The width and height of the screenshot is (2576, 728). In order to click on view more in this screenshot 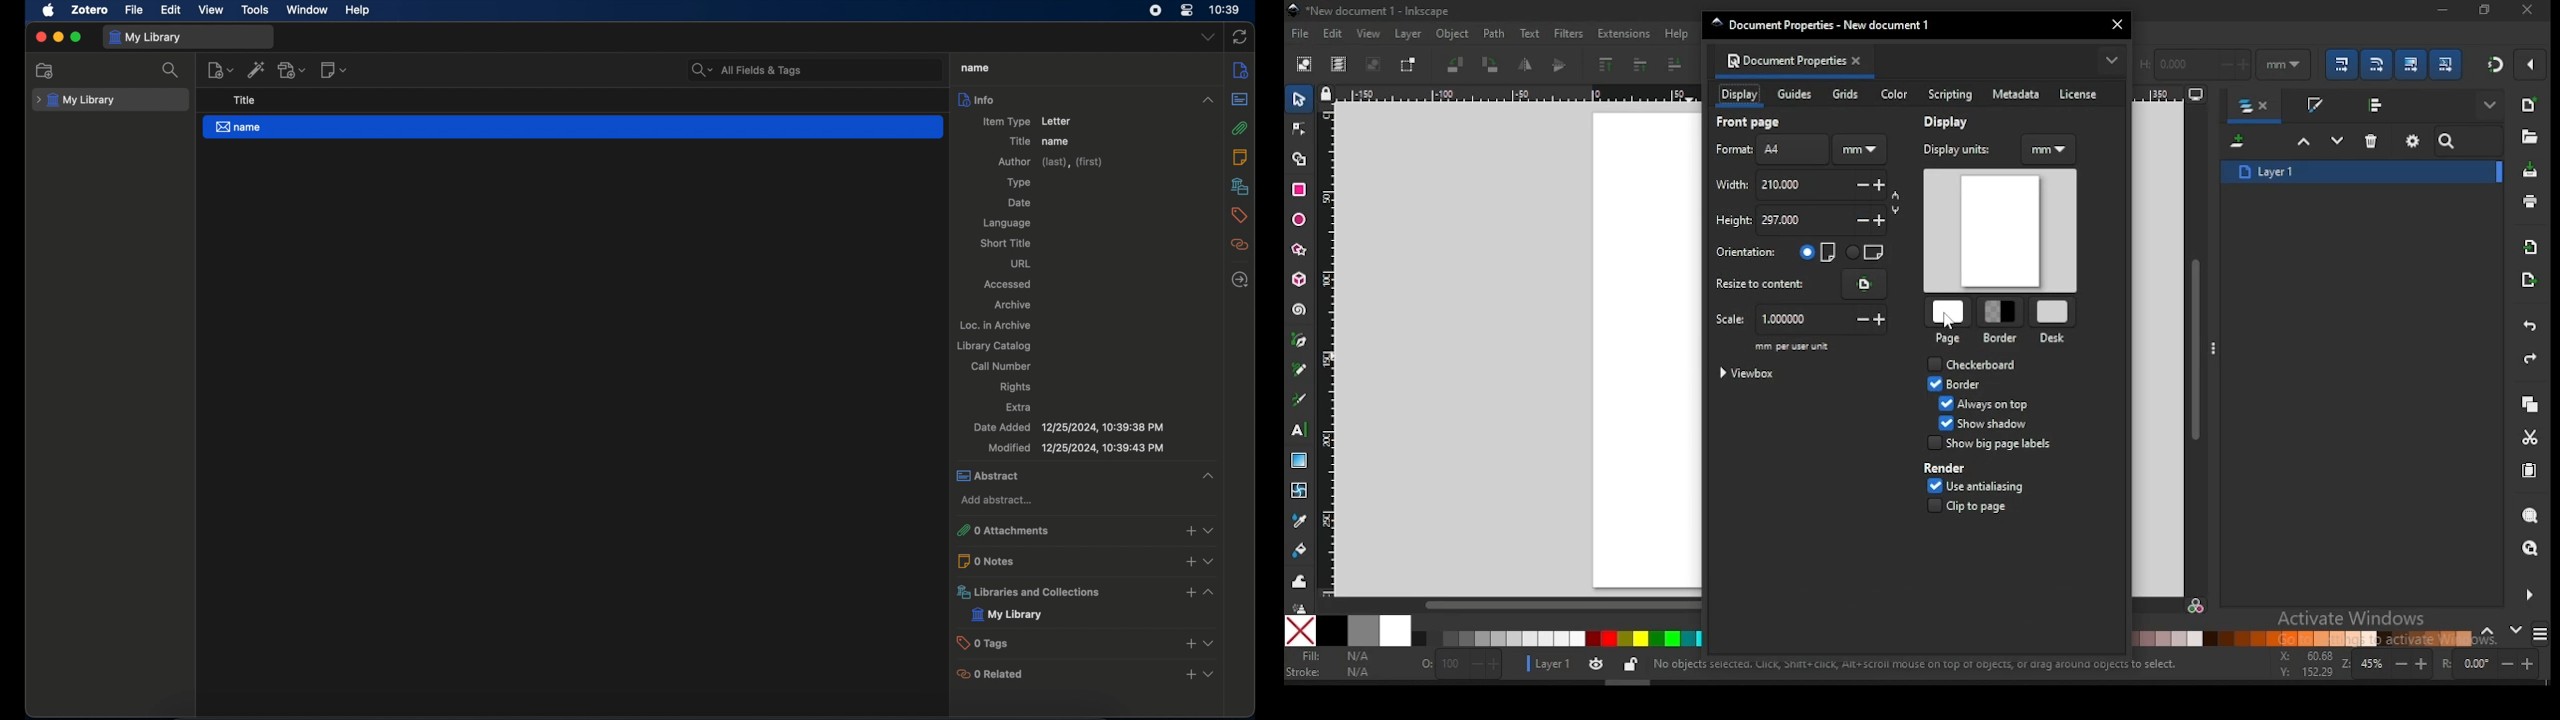, I will do `click(1212, 530)`.